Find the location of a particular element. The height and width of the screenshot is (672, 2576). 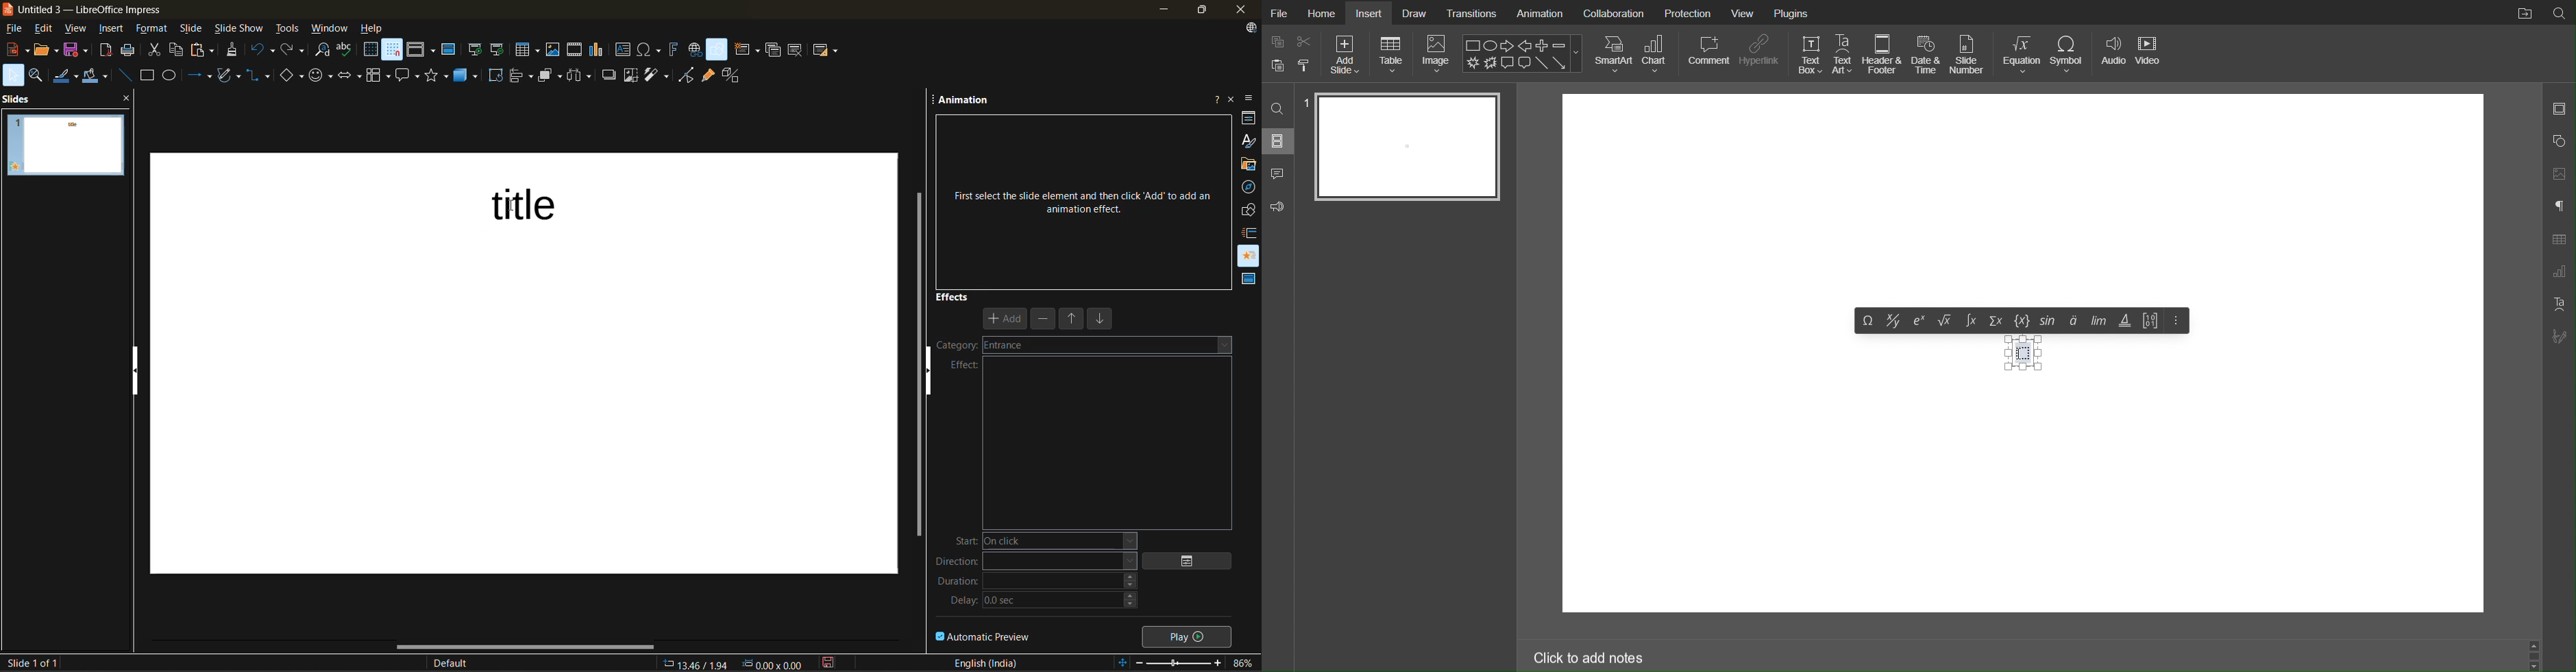

insert hyperlink is located at coordinates (694, 49).